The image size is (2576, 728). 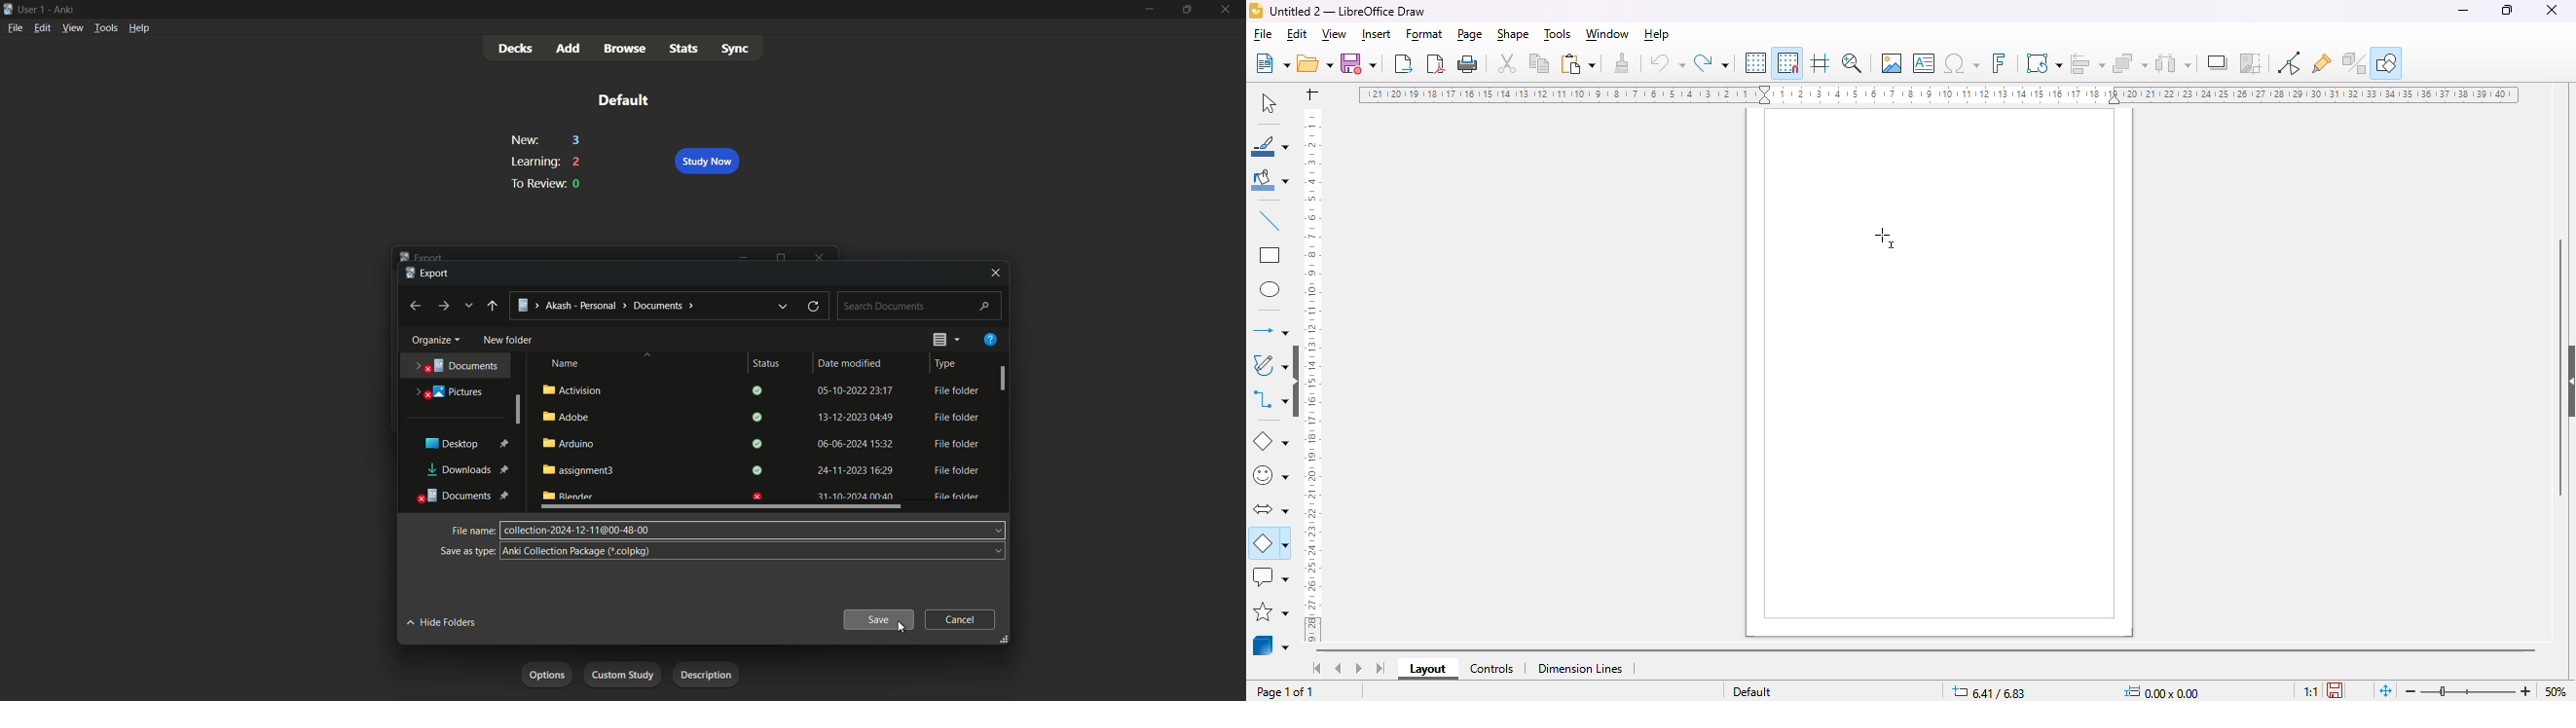 What do you see at coordinates (962, 548) in the screenshot?
I see `drop down menu` at bounding box center [962, 548].